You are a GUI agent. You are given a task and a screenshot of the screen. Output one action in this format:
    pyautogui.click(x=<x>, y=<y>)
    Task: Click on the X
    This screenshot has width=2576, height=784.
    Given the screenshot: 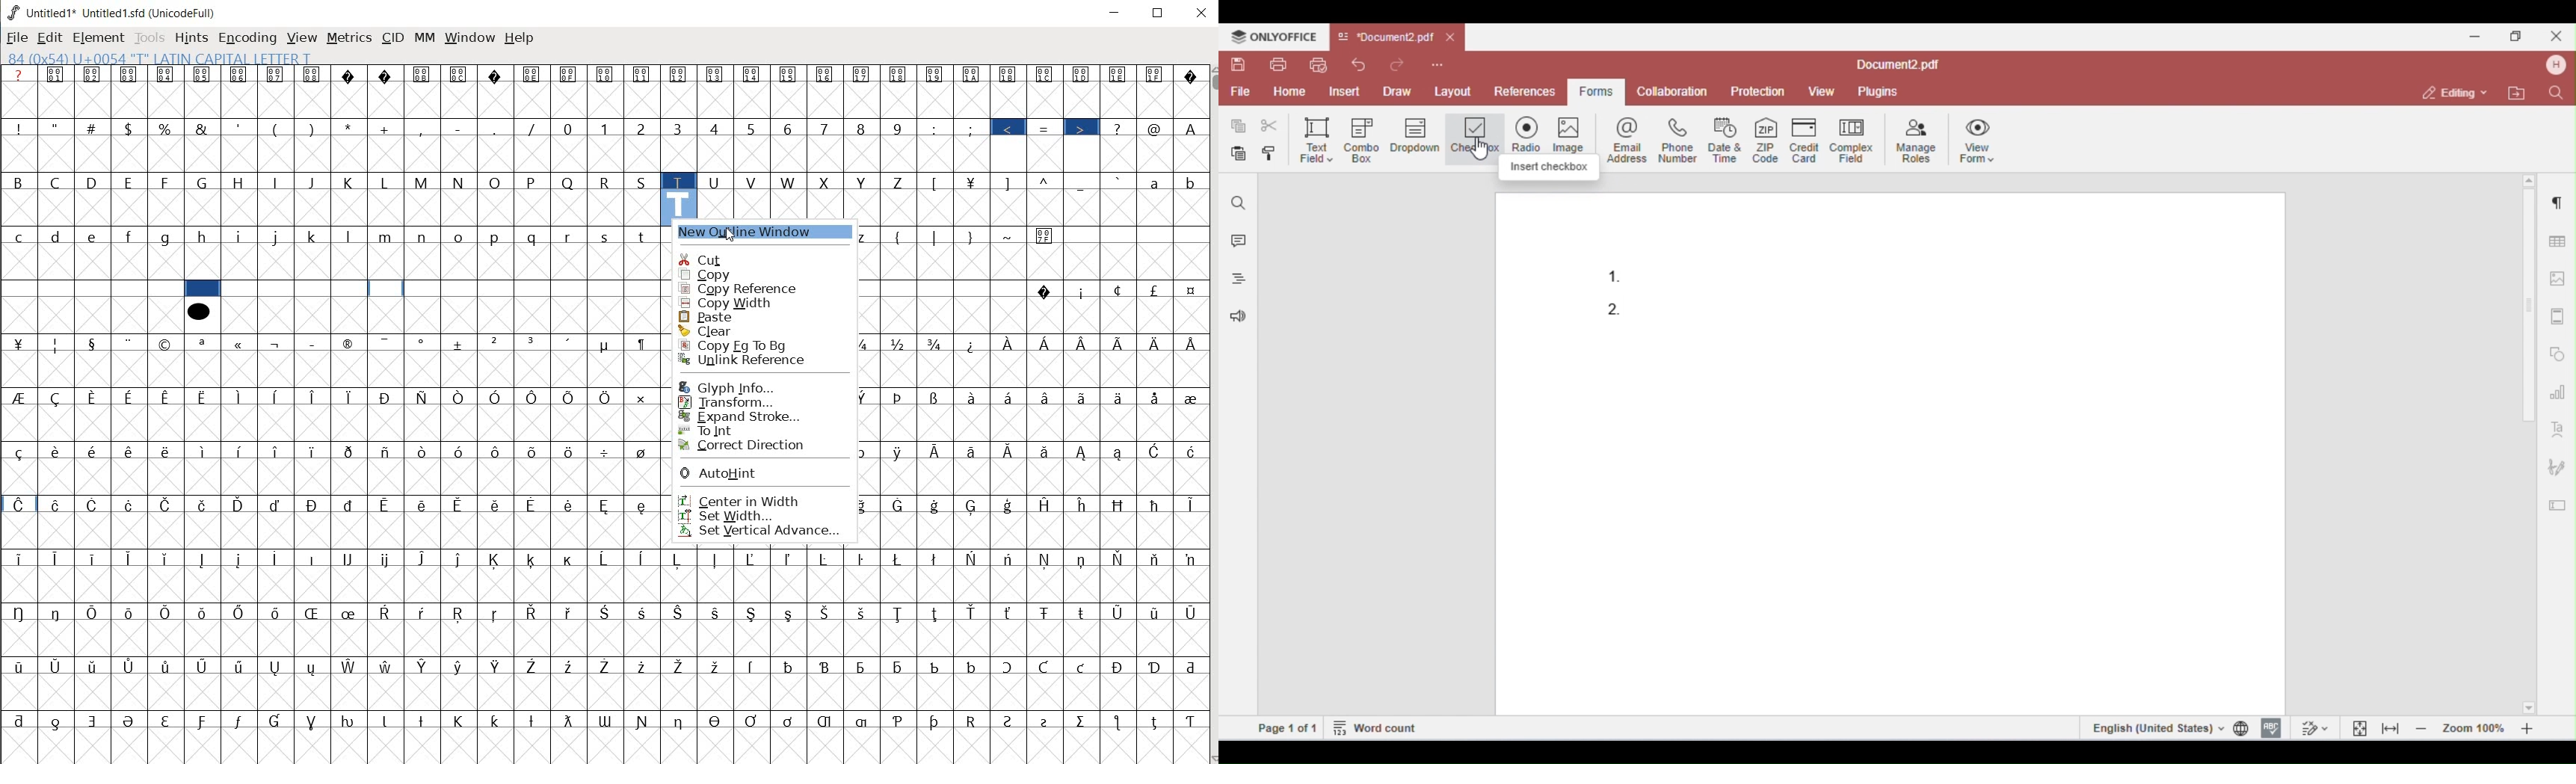 What is the action you would take?
    pyautogui.click(x=827, y=182)
    